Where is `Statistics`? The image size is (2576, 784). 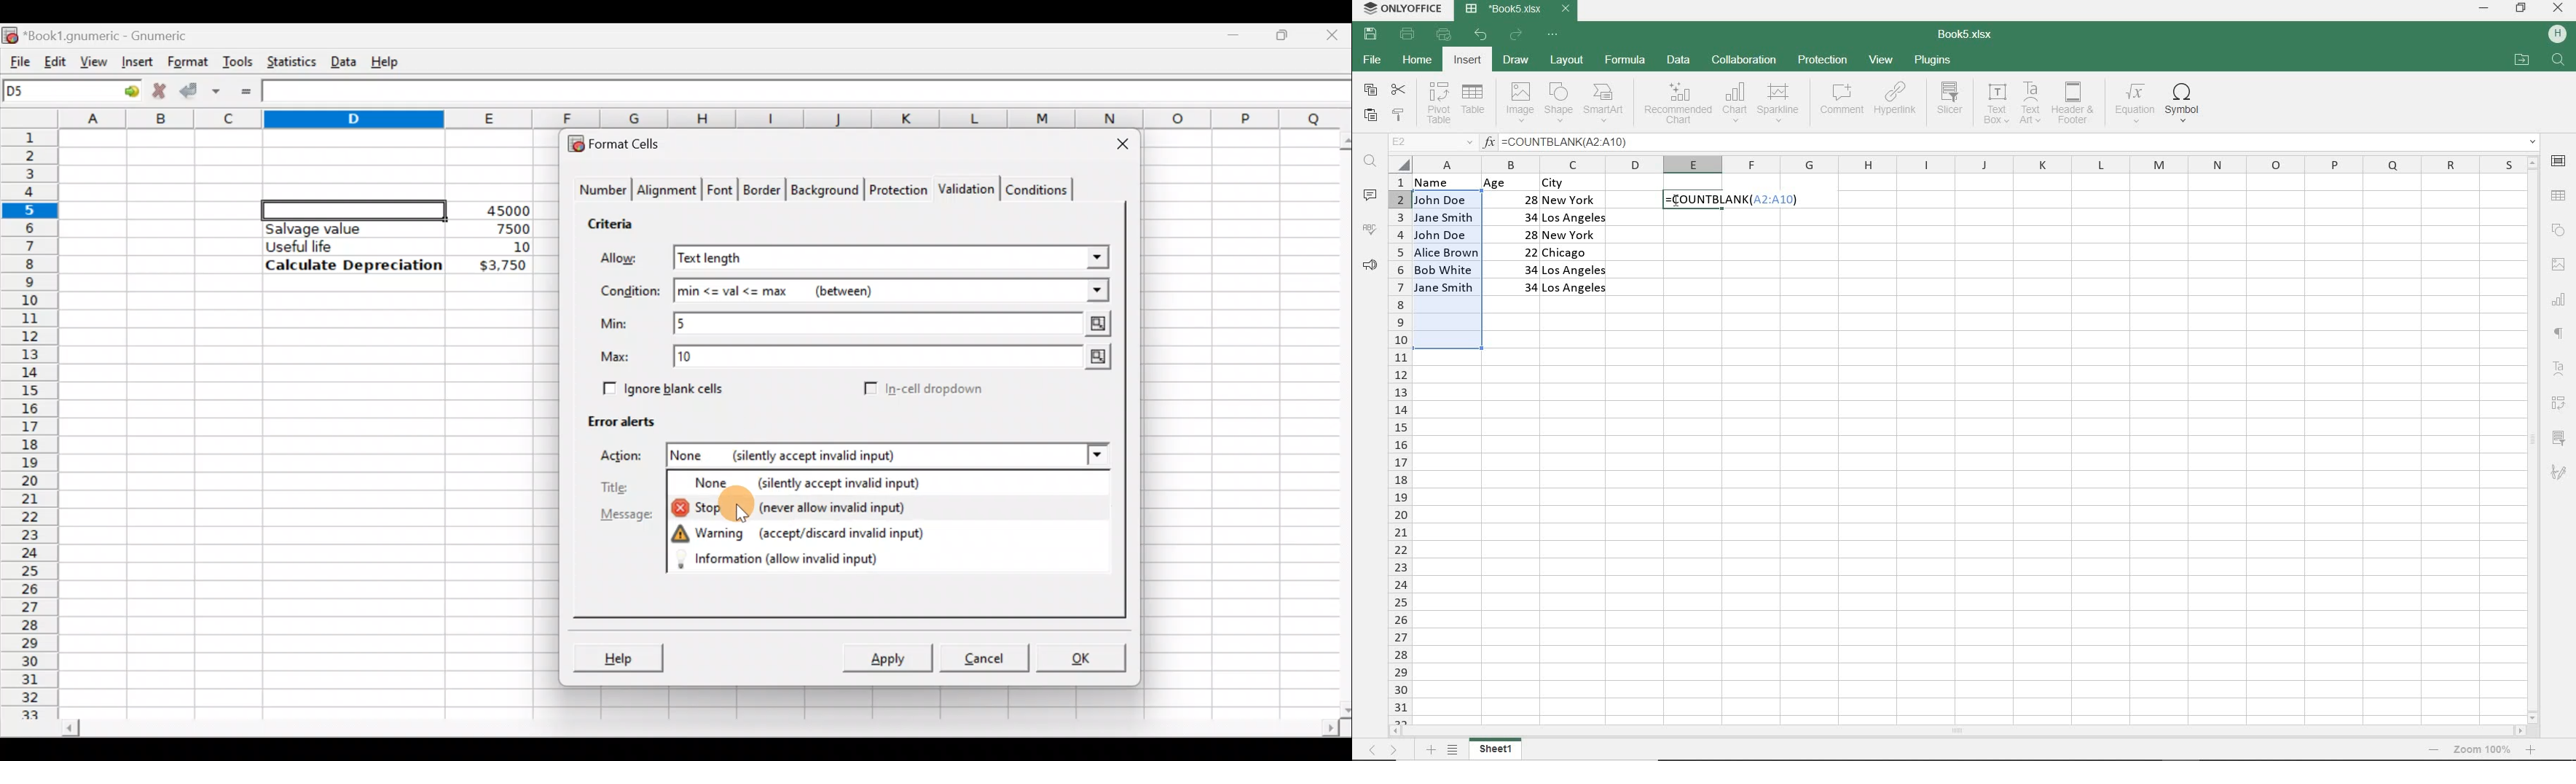 Statistics is located at coordinates (288, 61).